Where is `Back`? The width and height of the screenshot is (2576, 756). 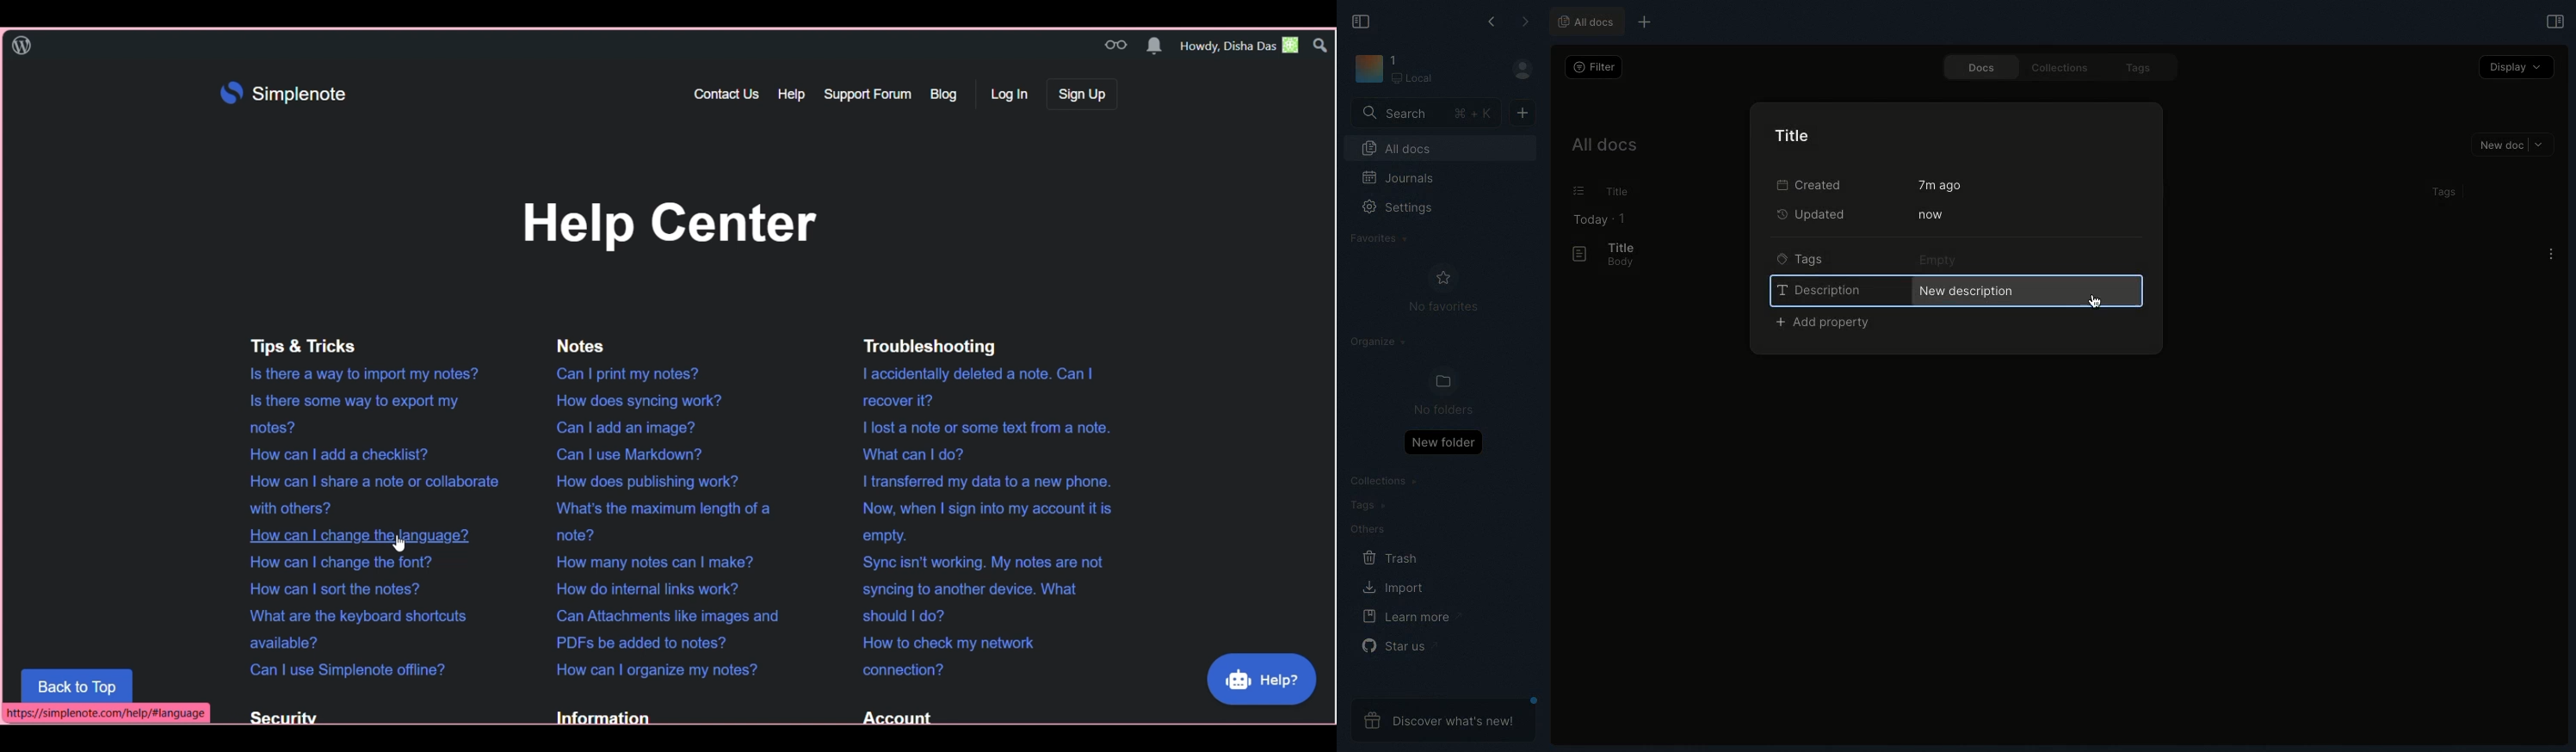
Back is located at coordinates (1493, 22).